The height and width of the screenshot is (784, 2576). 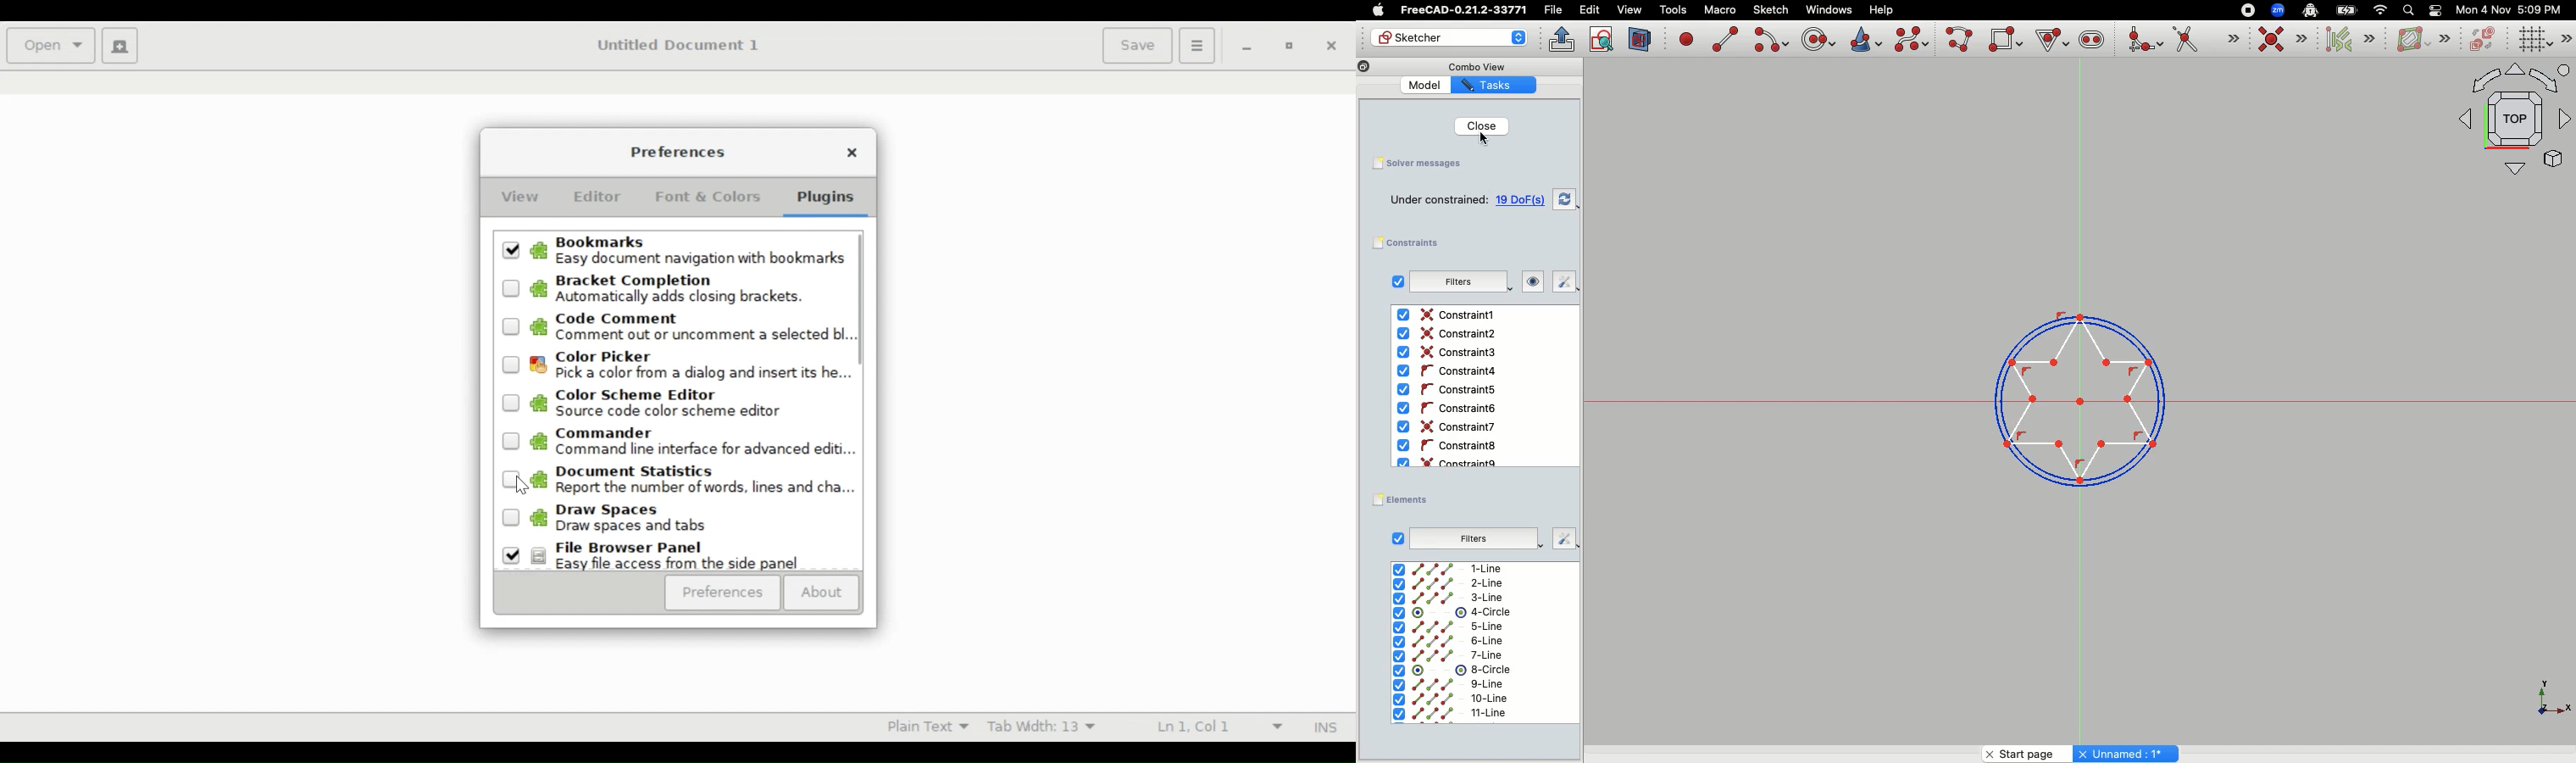 I want to click on Constraint6, so click(x=1451, y=426).